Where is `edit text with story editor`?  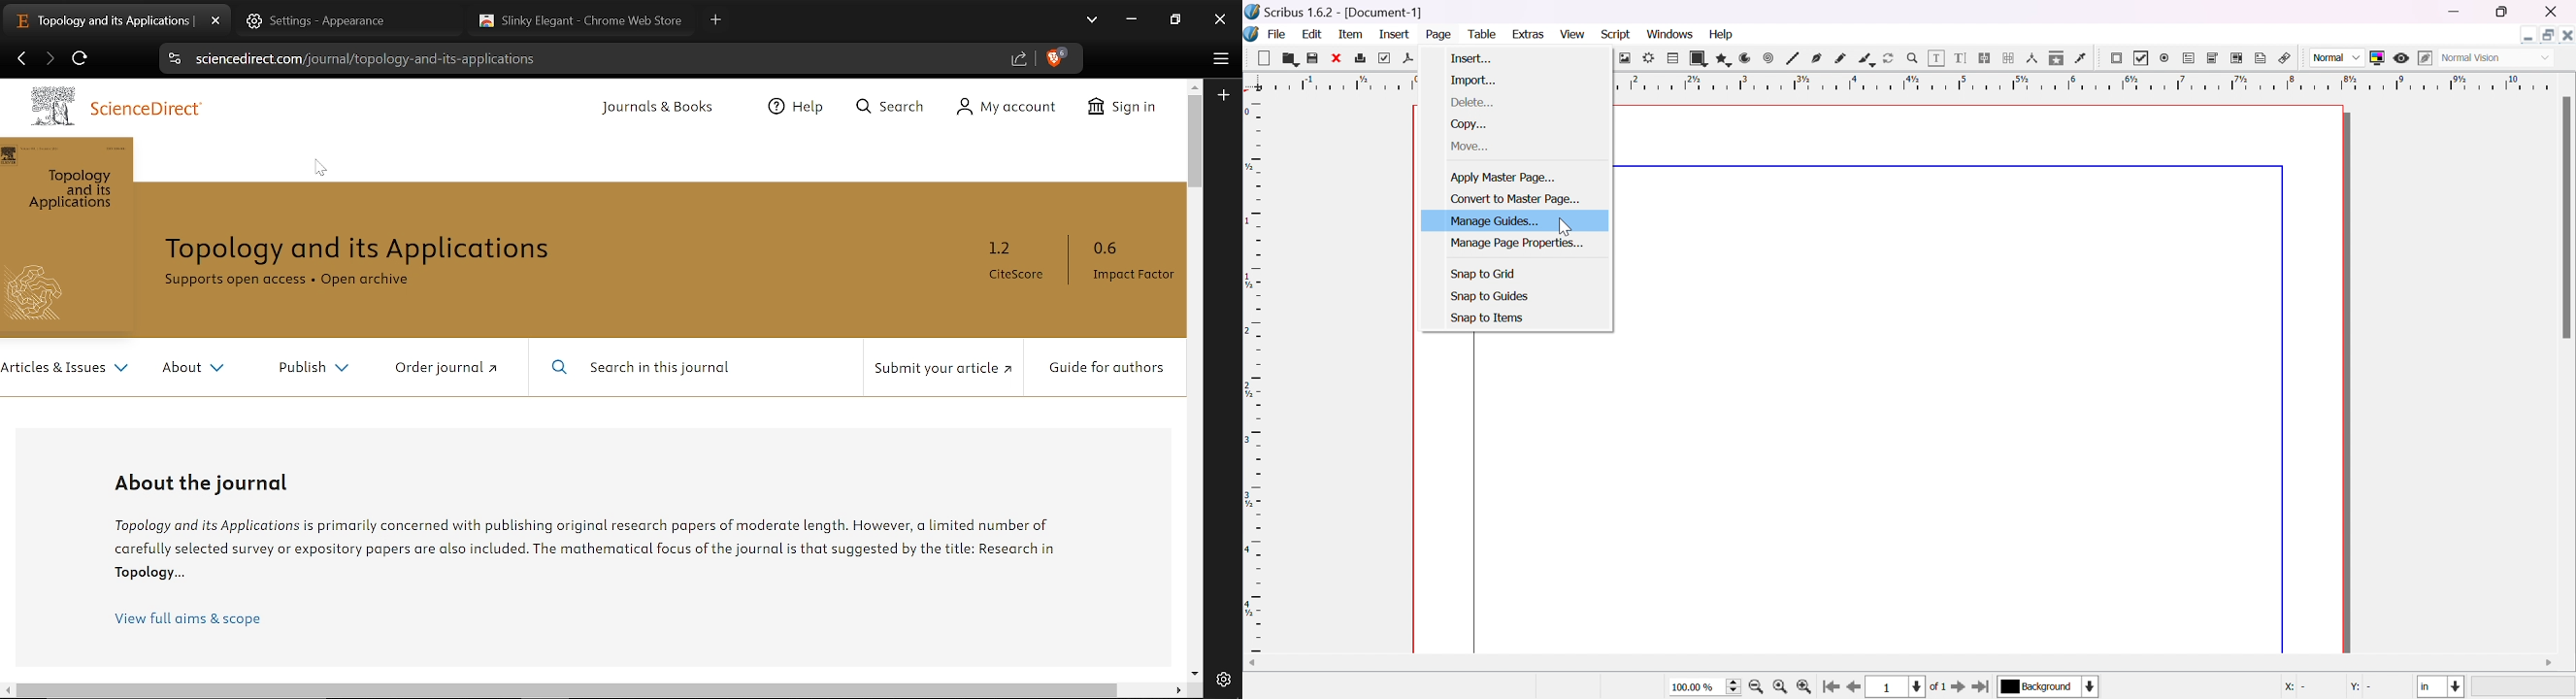
edit text with story editor is located at coordinates (1963, 58).